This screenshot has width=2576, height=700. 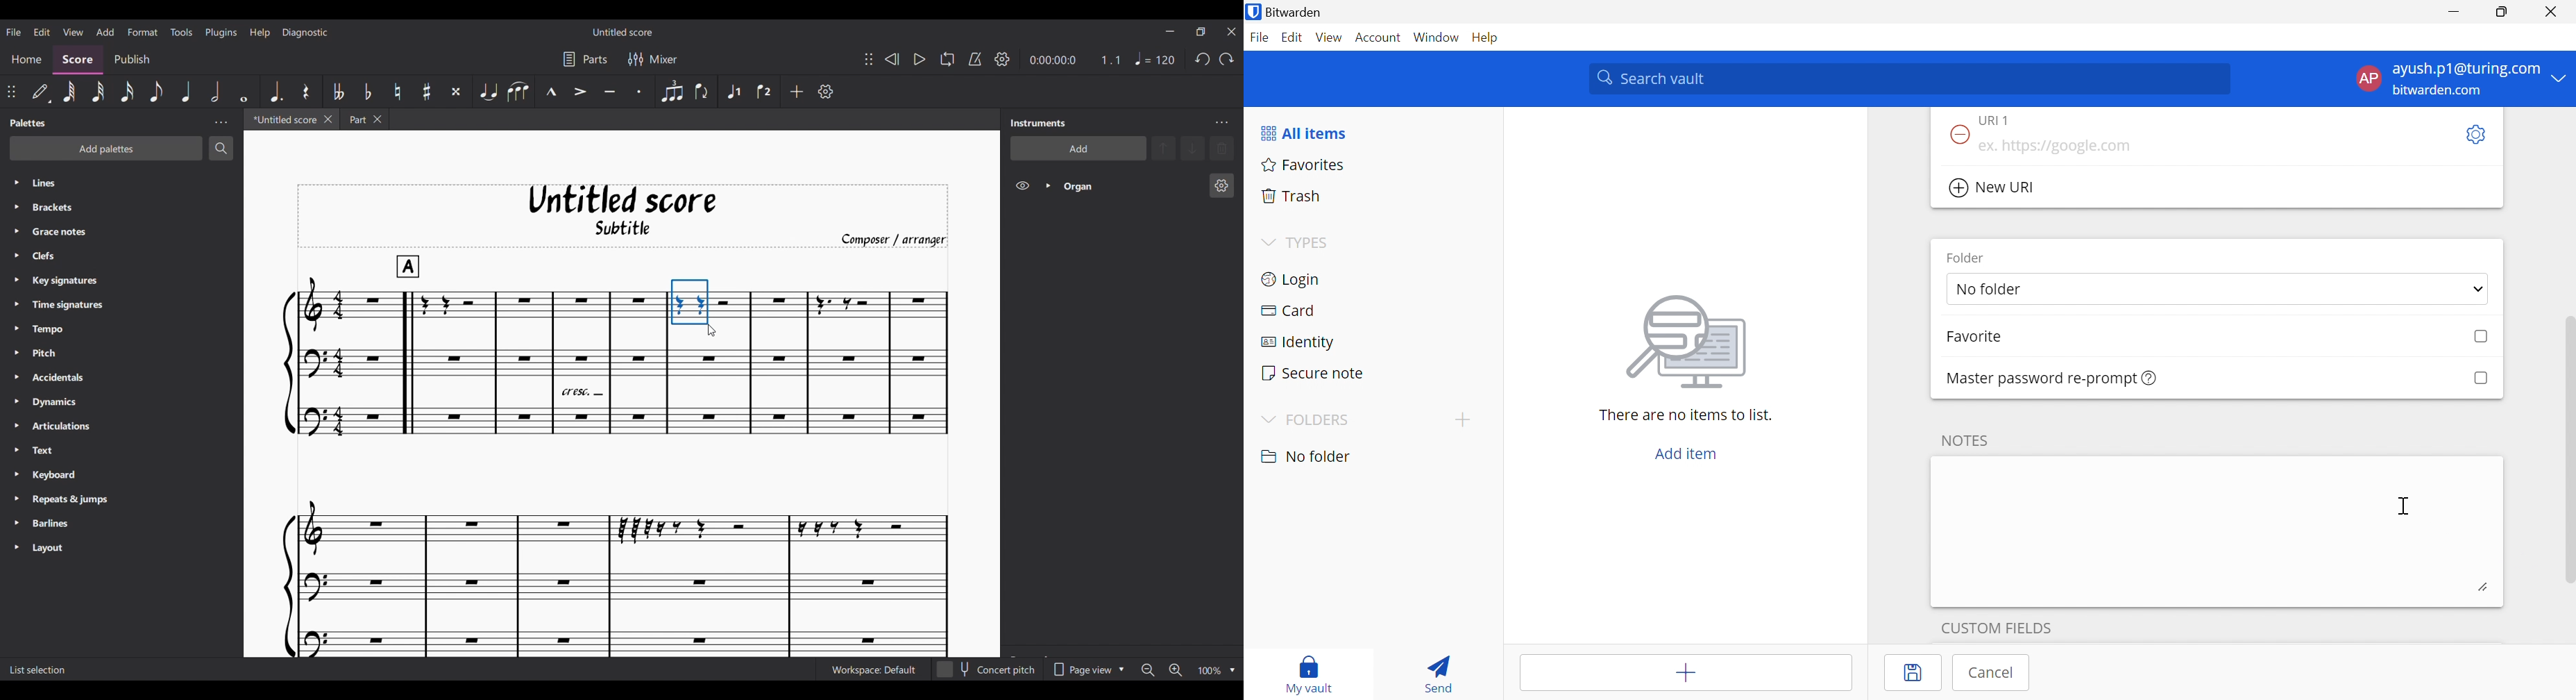 I want to click on Bitwarden, so click(x=1286, y=12).